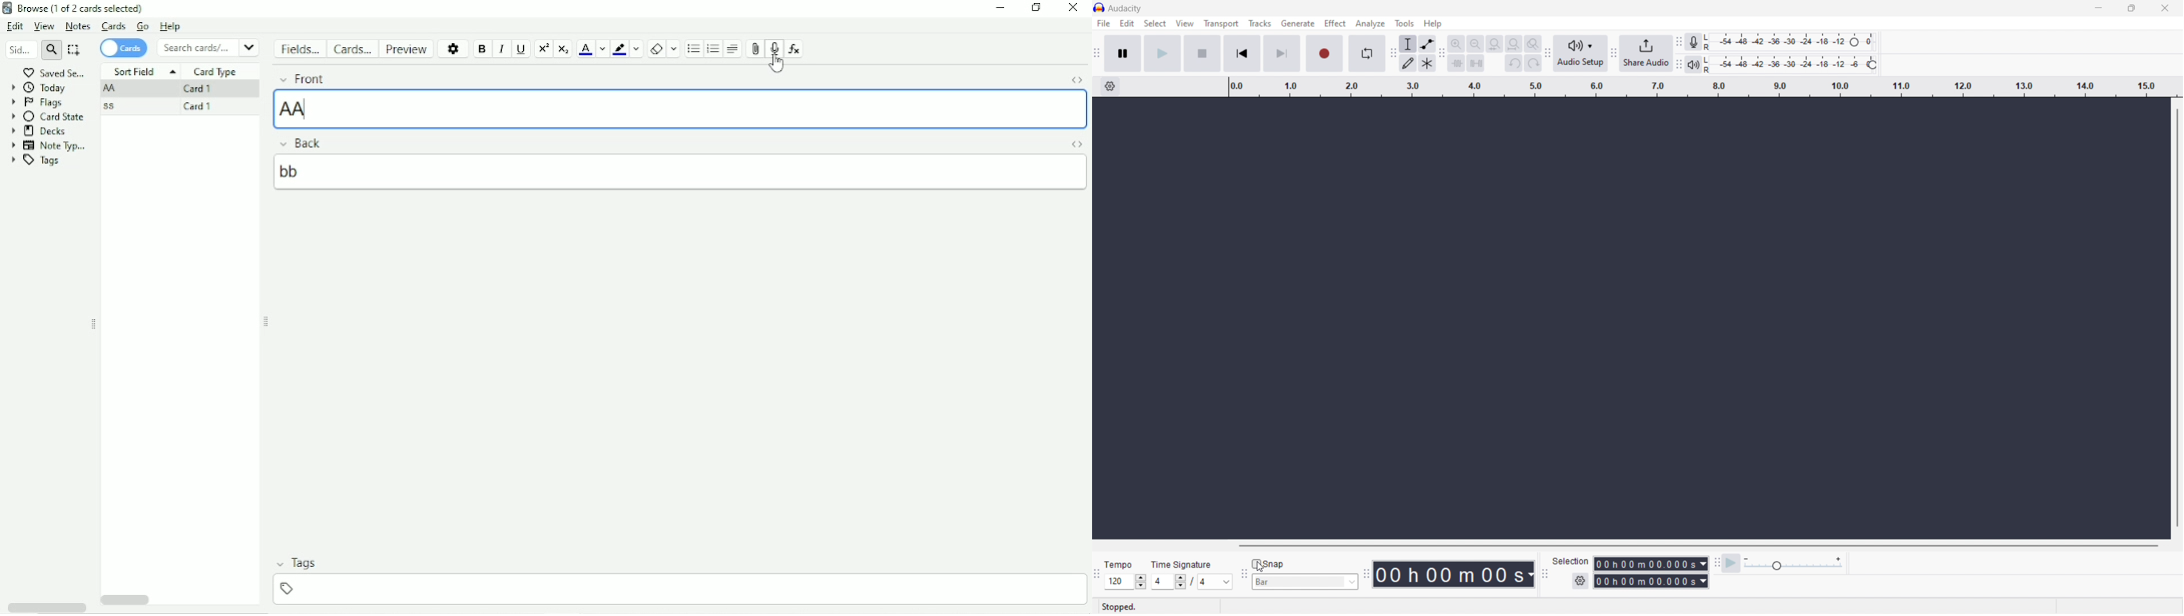 This screenshot has height=616, width=2184. Describe the element at coordinates (299, 576) in the screenshot. I see `Tags` at that location.